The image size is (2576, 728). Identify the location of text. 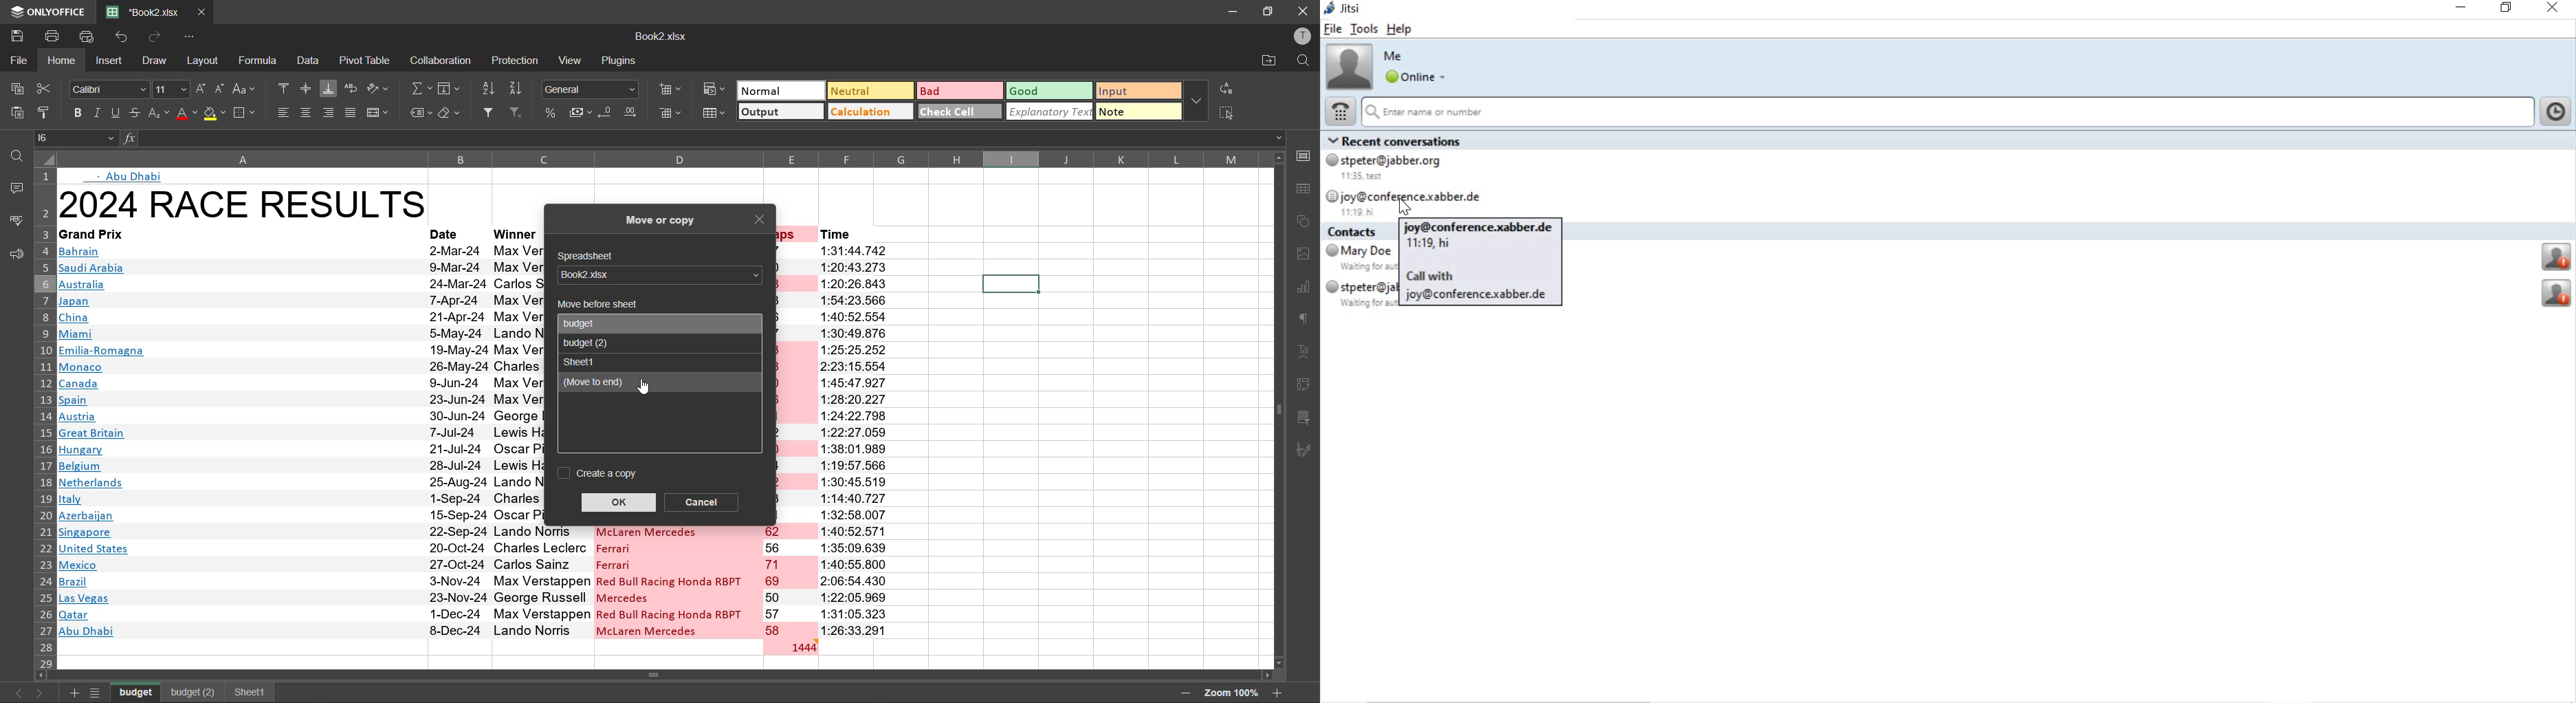
(1306, 352).